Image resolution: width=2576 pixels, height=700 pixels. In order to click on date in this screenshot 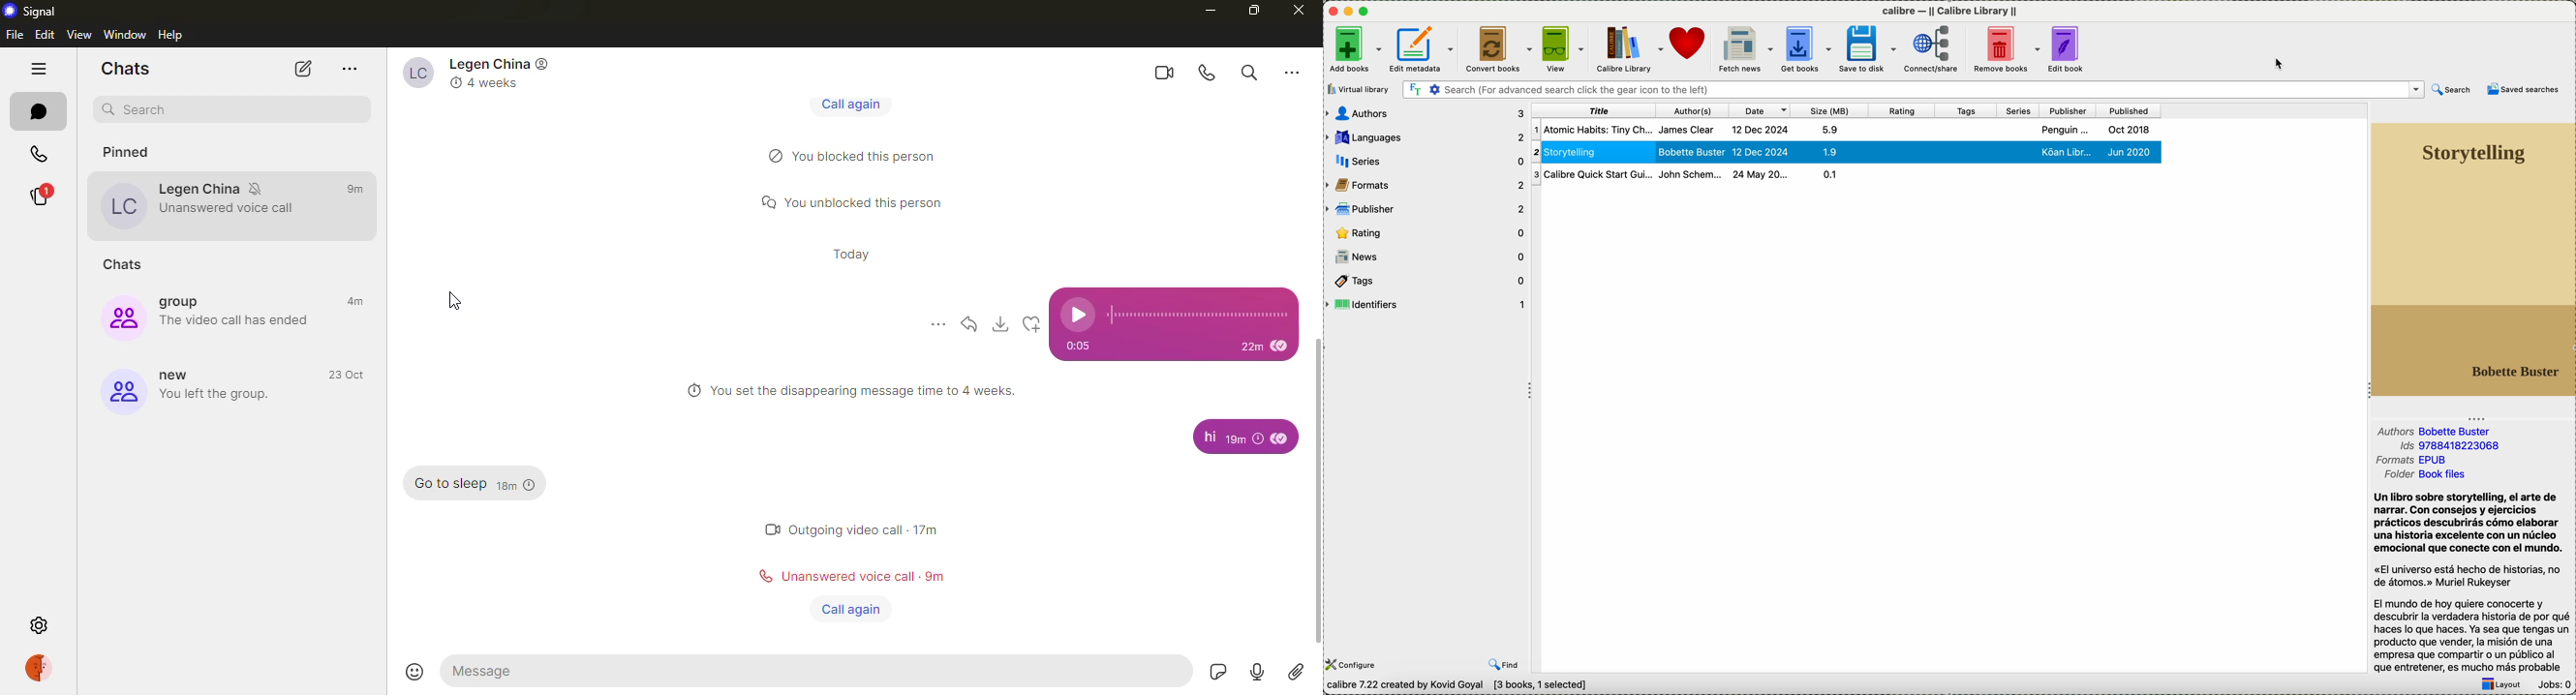, I will do `click(1762, 111)`.